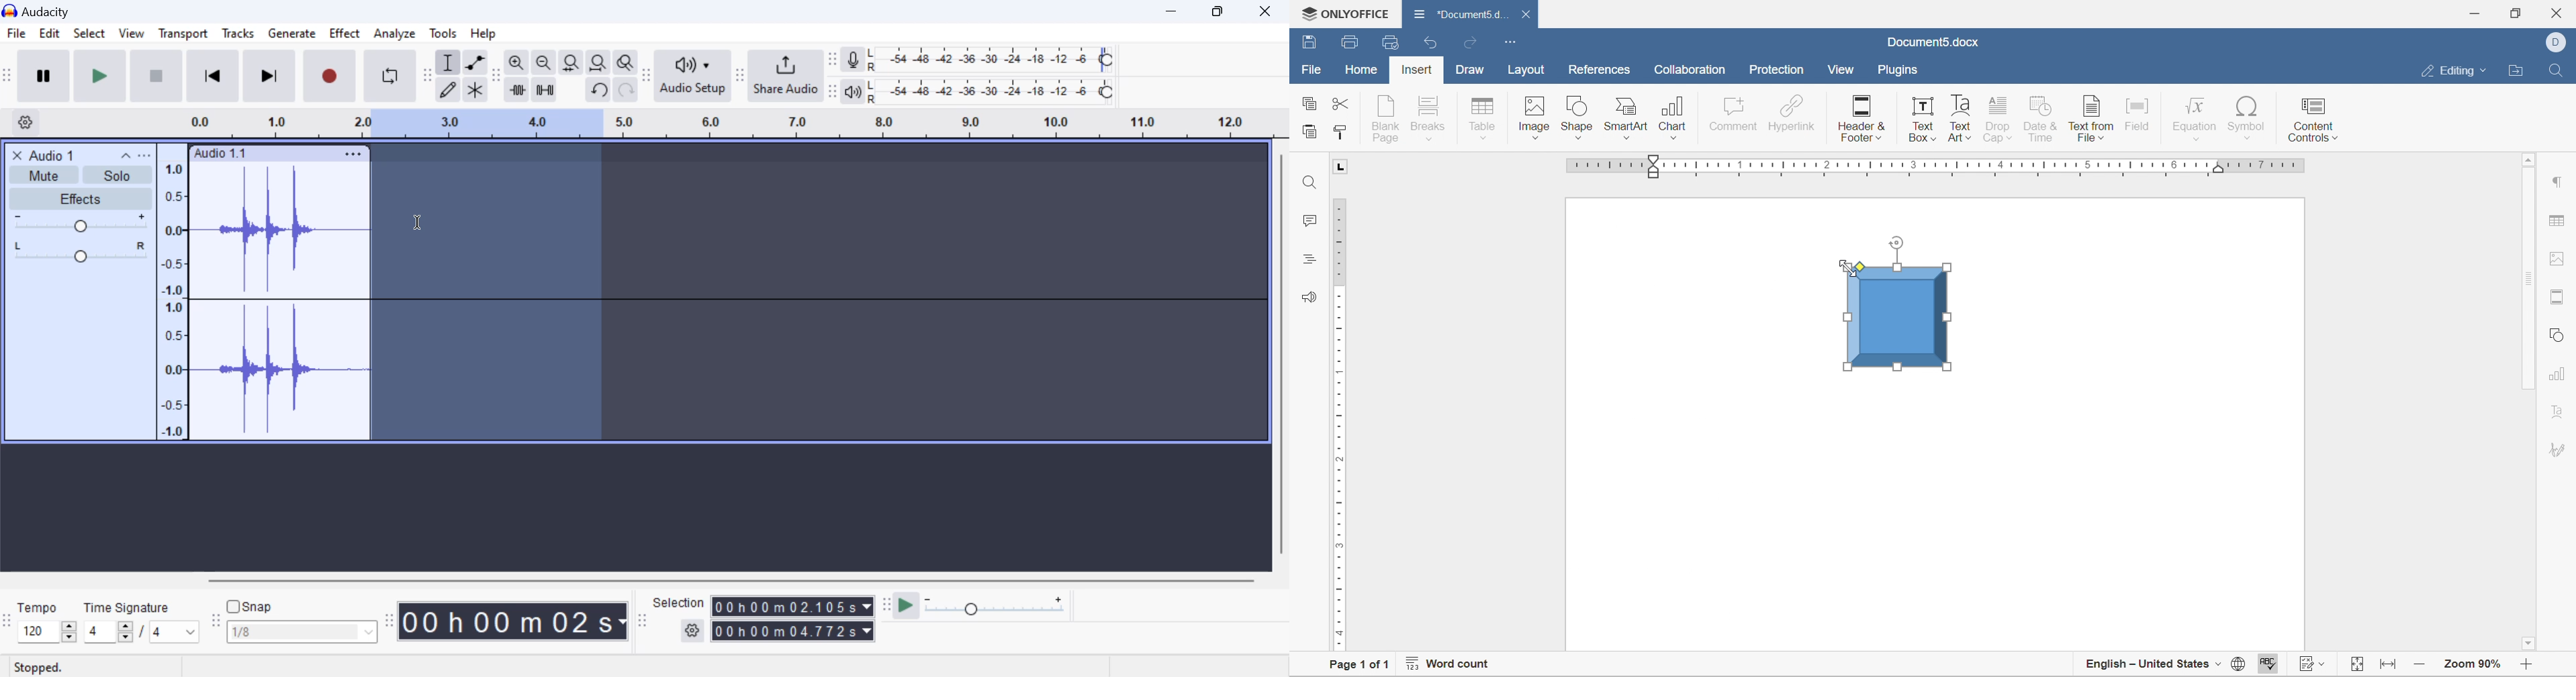  I want to click on zoom in, so click(2526, 666).